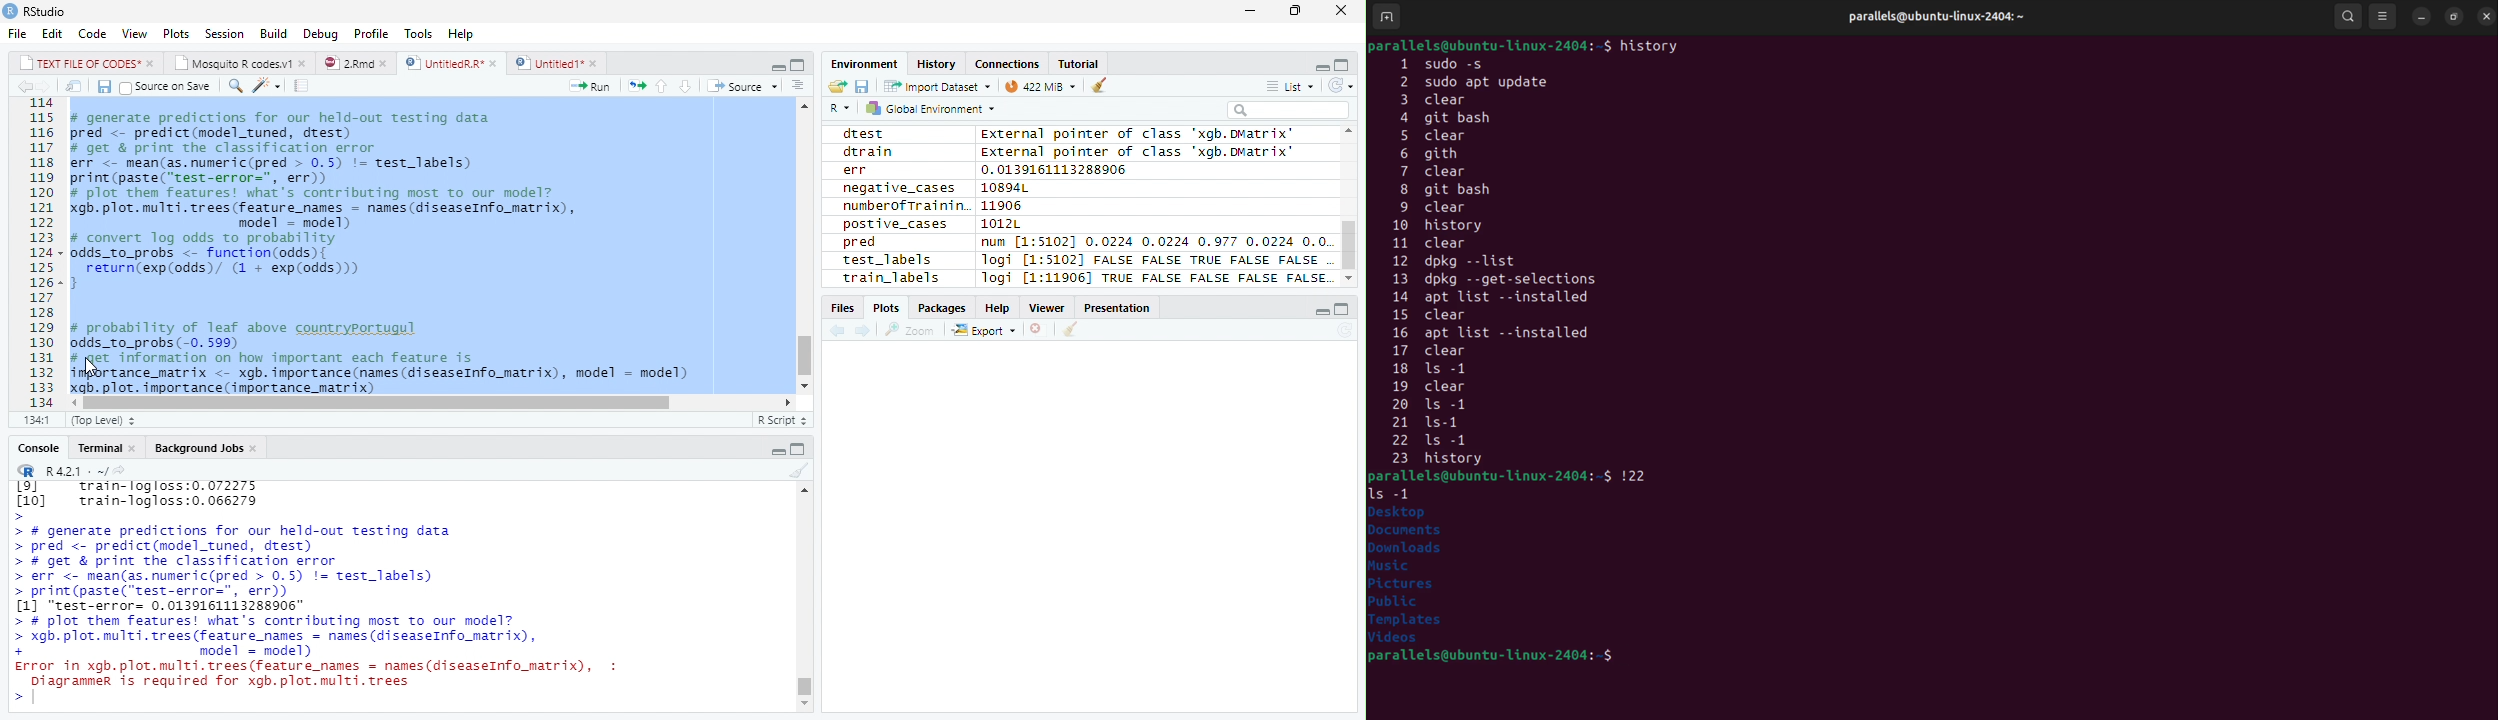 Image resolution: width=2520 pixels, height=728 pixels. I want to click on 10894L, so click(1008, 188).